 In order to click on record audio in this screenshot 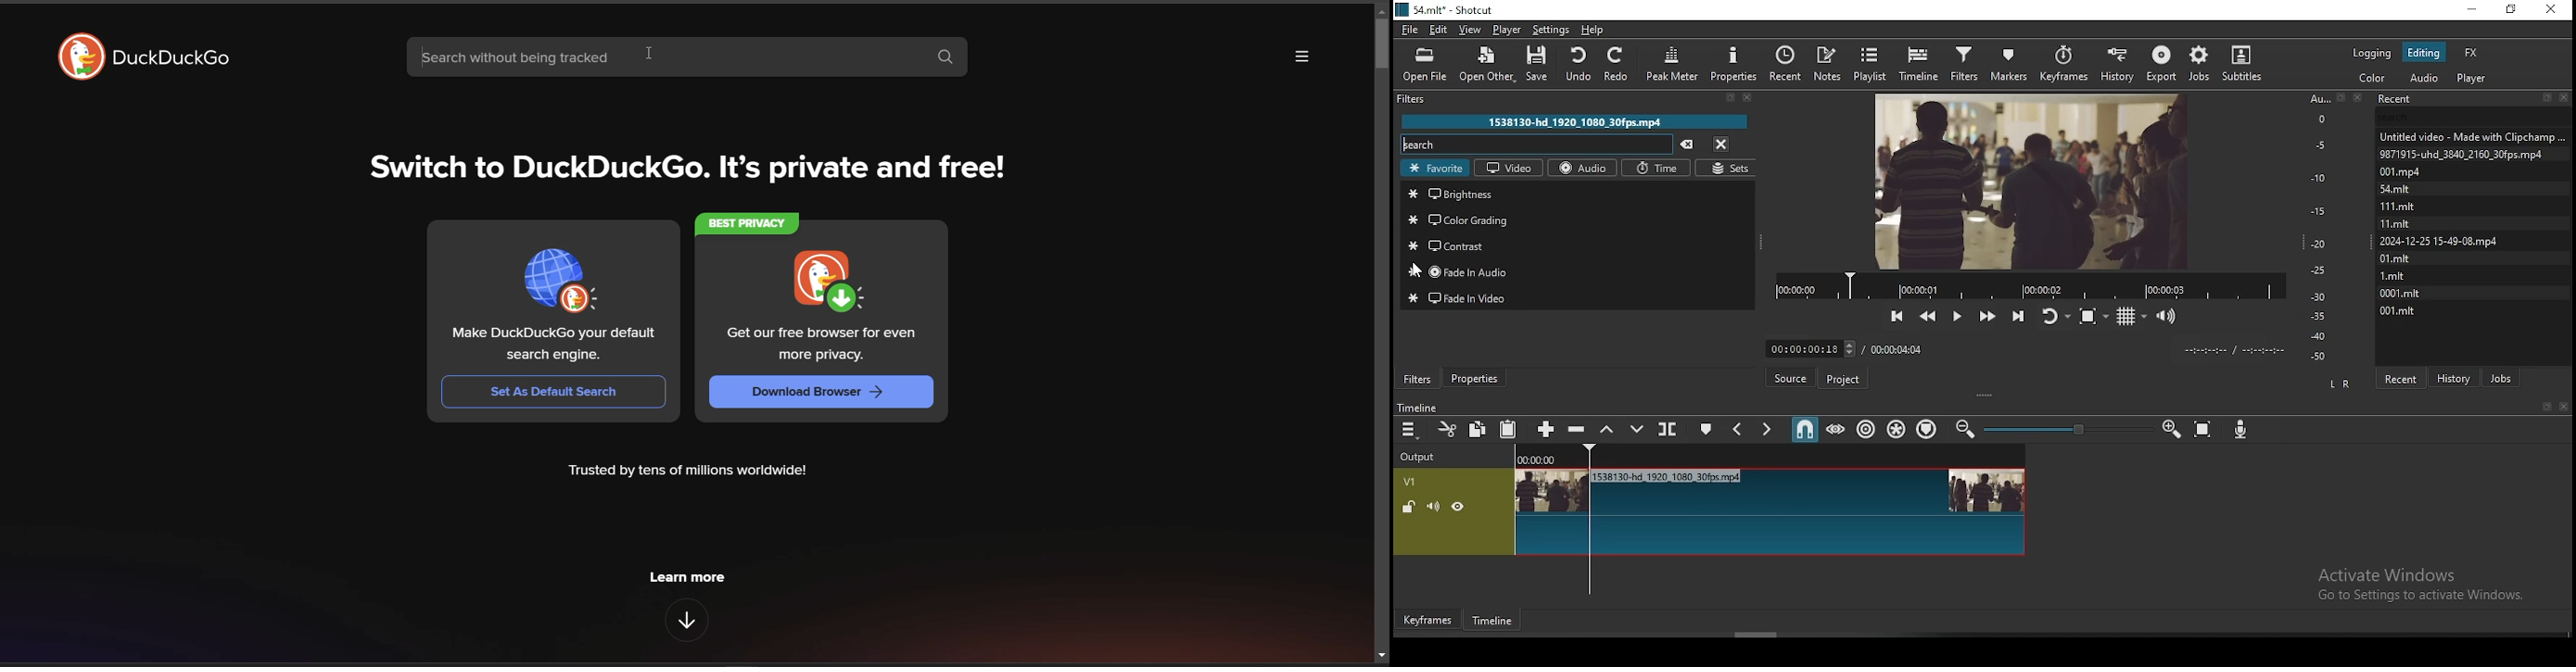, I will do `click(2241, 426)`.